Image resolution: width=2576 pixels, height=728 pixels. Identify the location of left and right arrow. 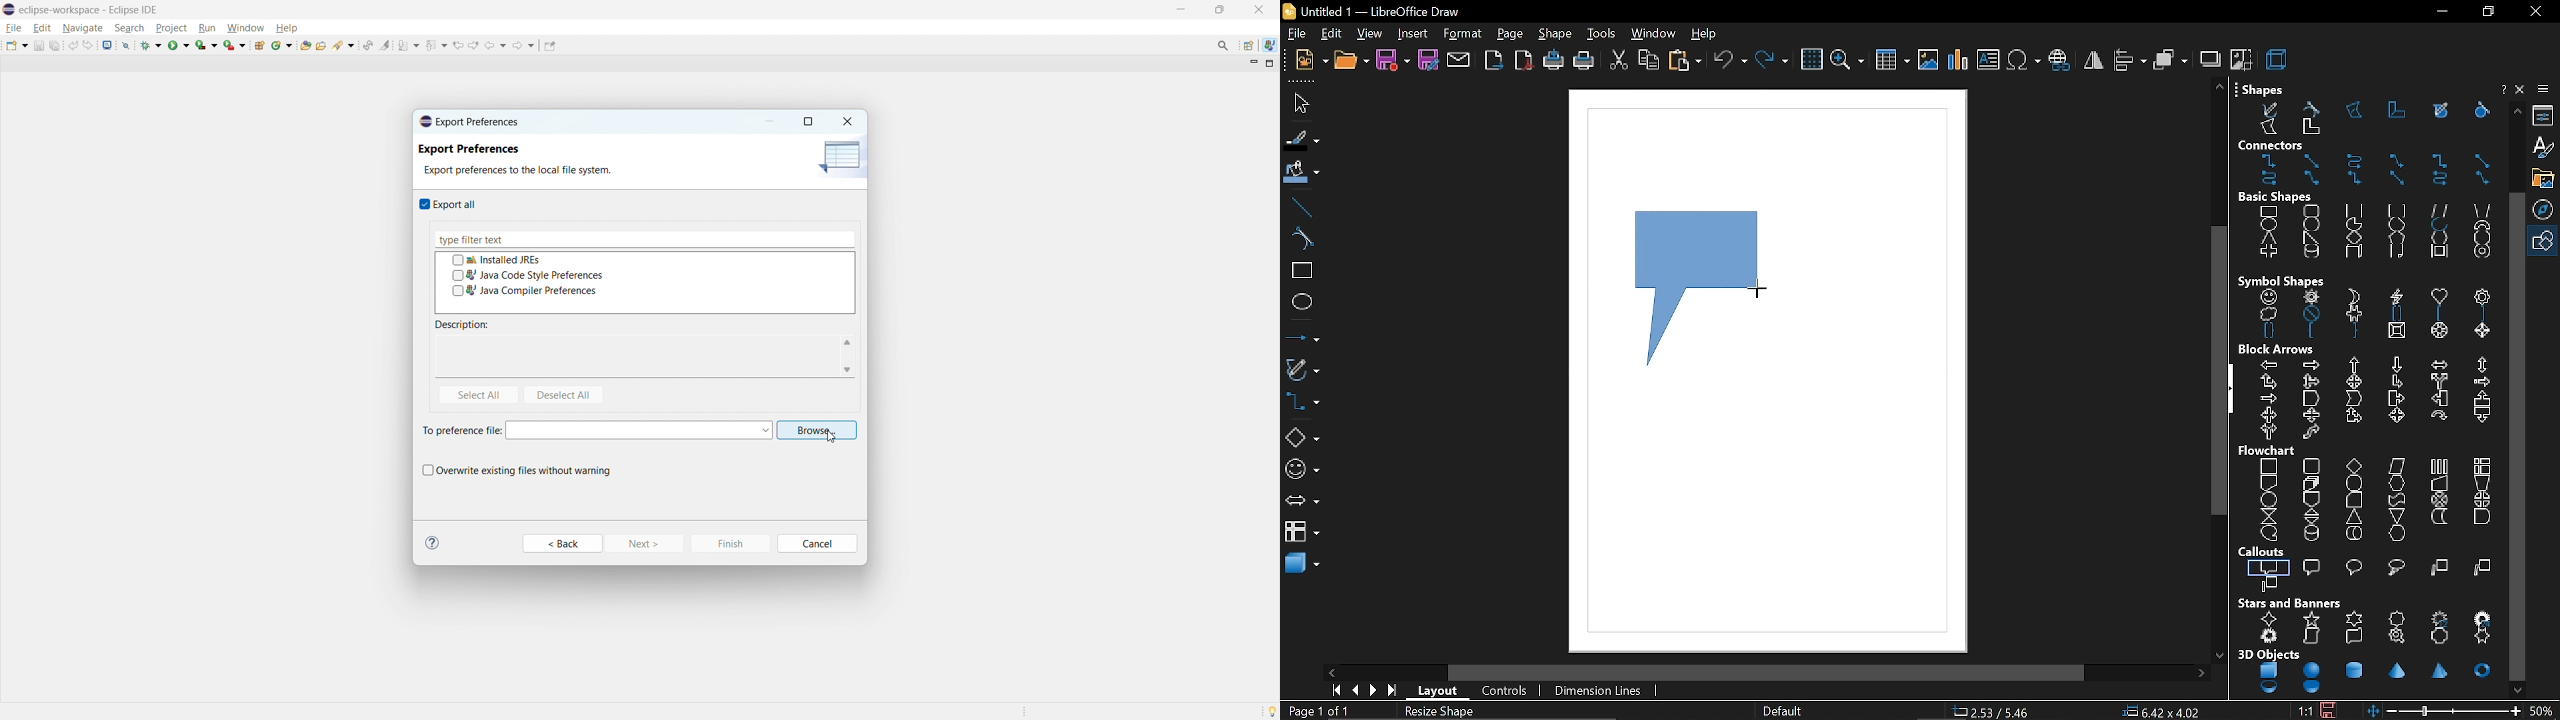
(2437, 364).